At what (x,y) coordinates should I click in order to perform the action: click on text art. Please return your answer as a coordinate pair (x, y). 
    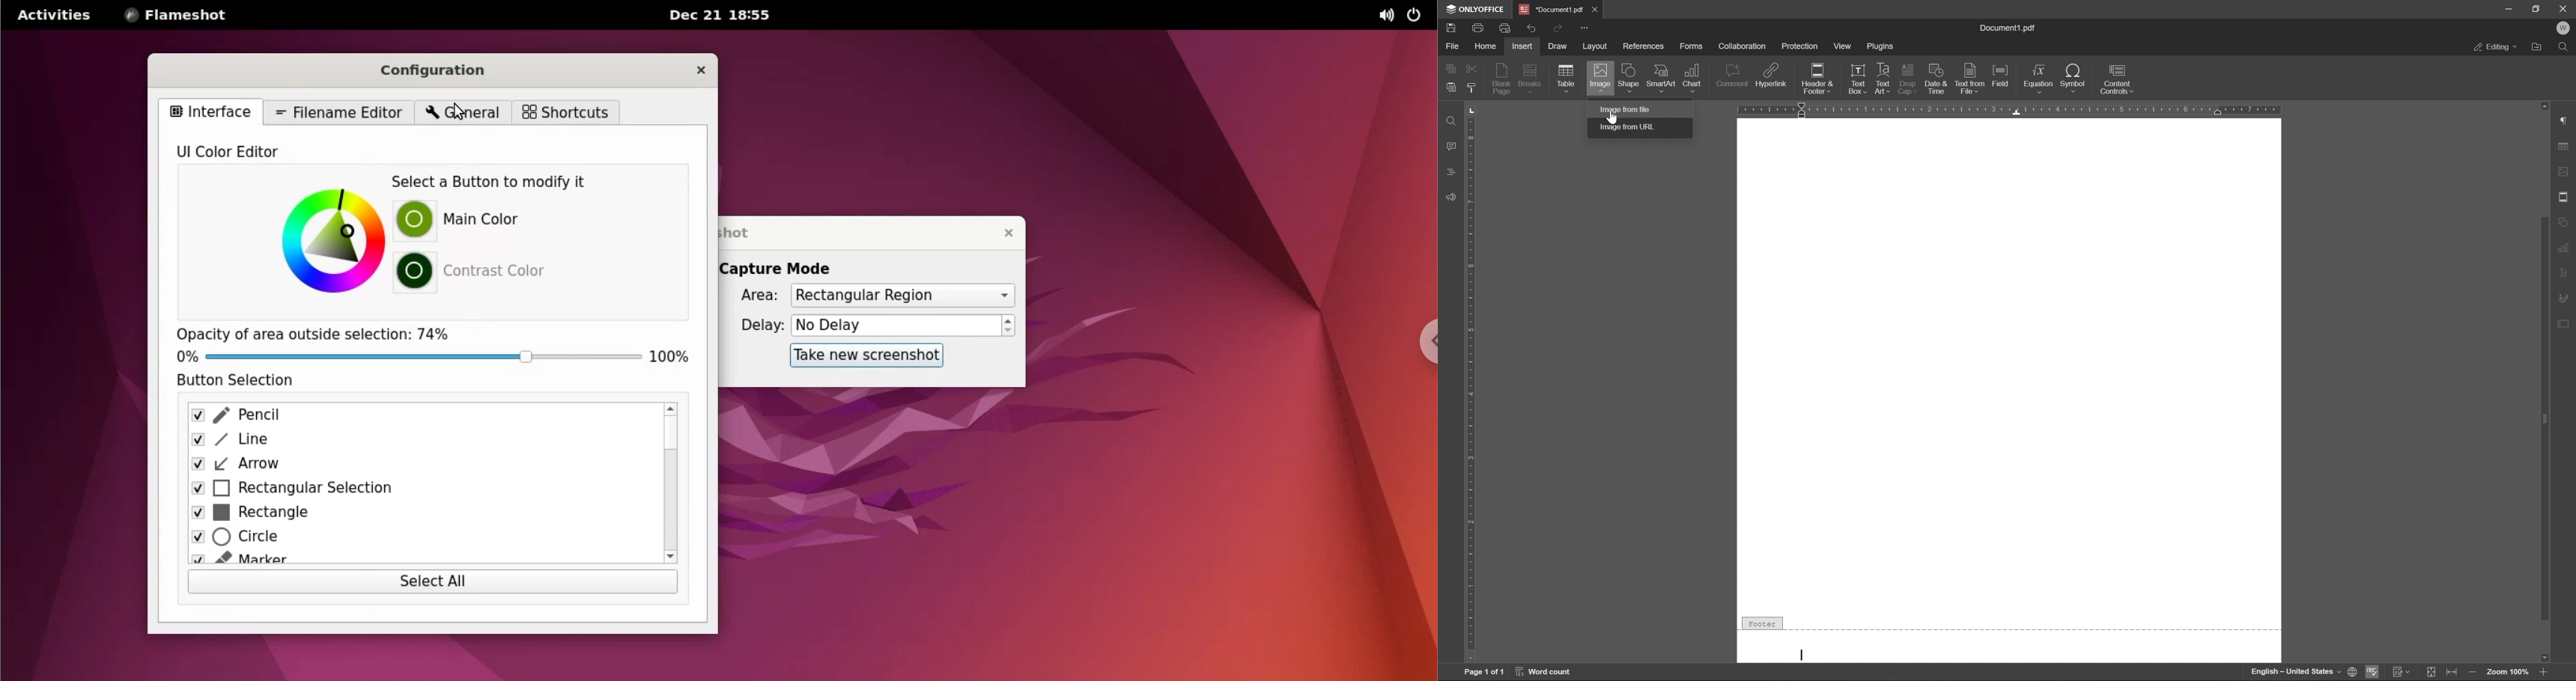
    Looking at the image, I should click on (1883, 68).